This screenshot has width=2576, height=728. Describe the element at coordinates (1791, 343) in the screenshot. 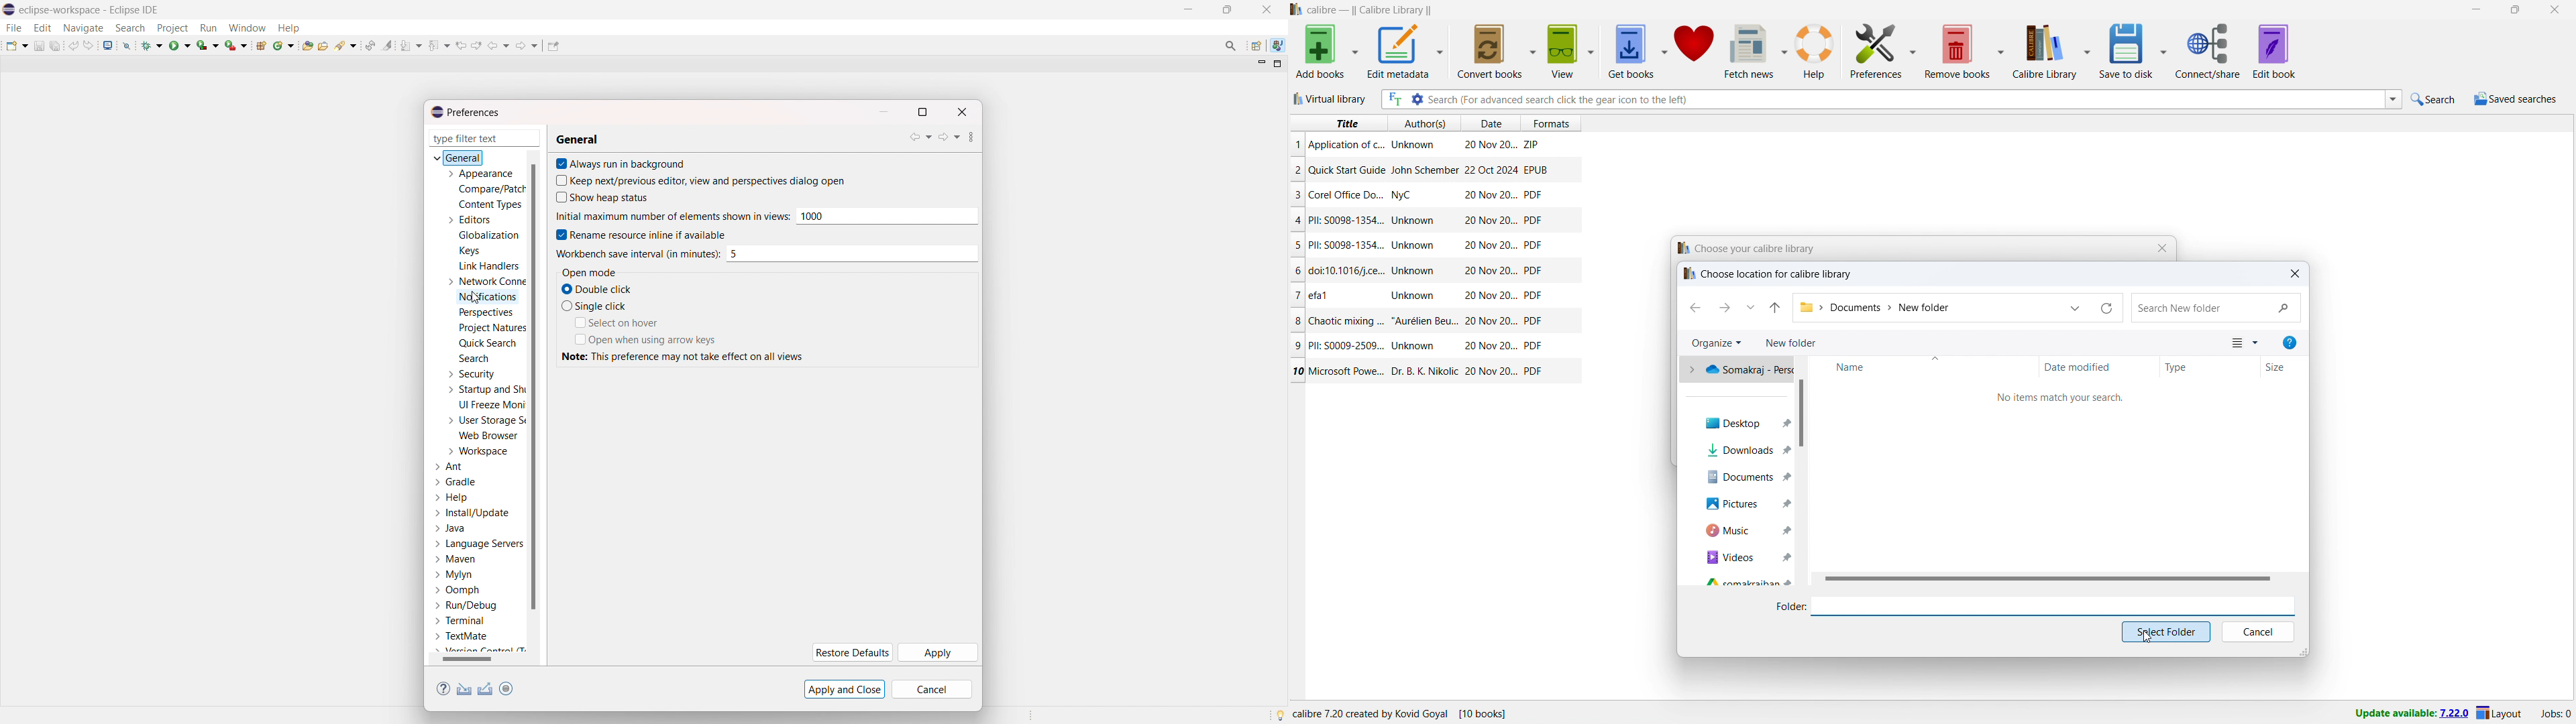

I see `new folder` at that location.